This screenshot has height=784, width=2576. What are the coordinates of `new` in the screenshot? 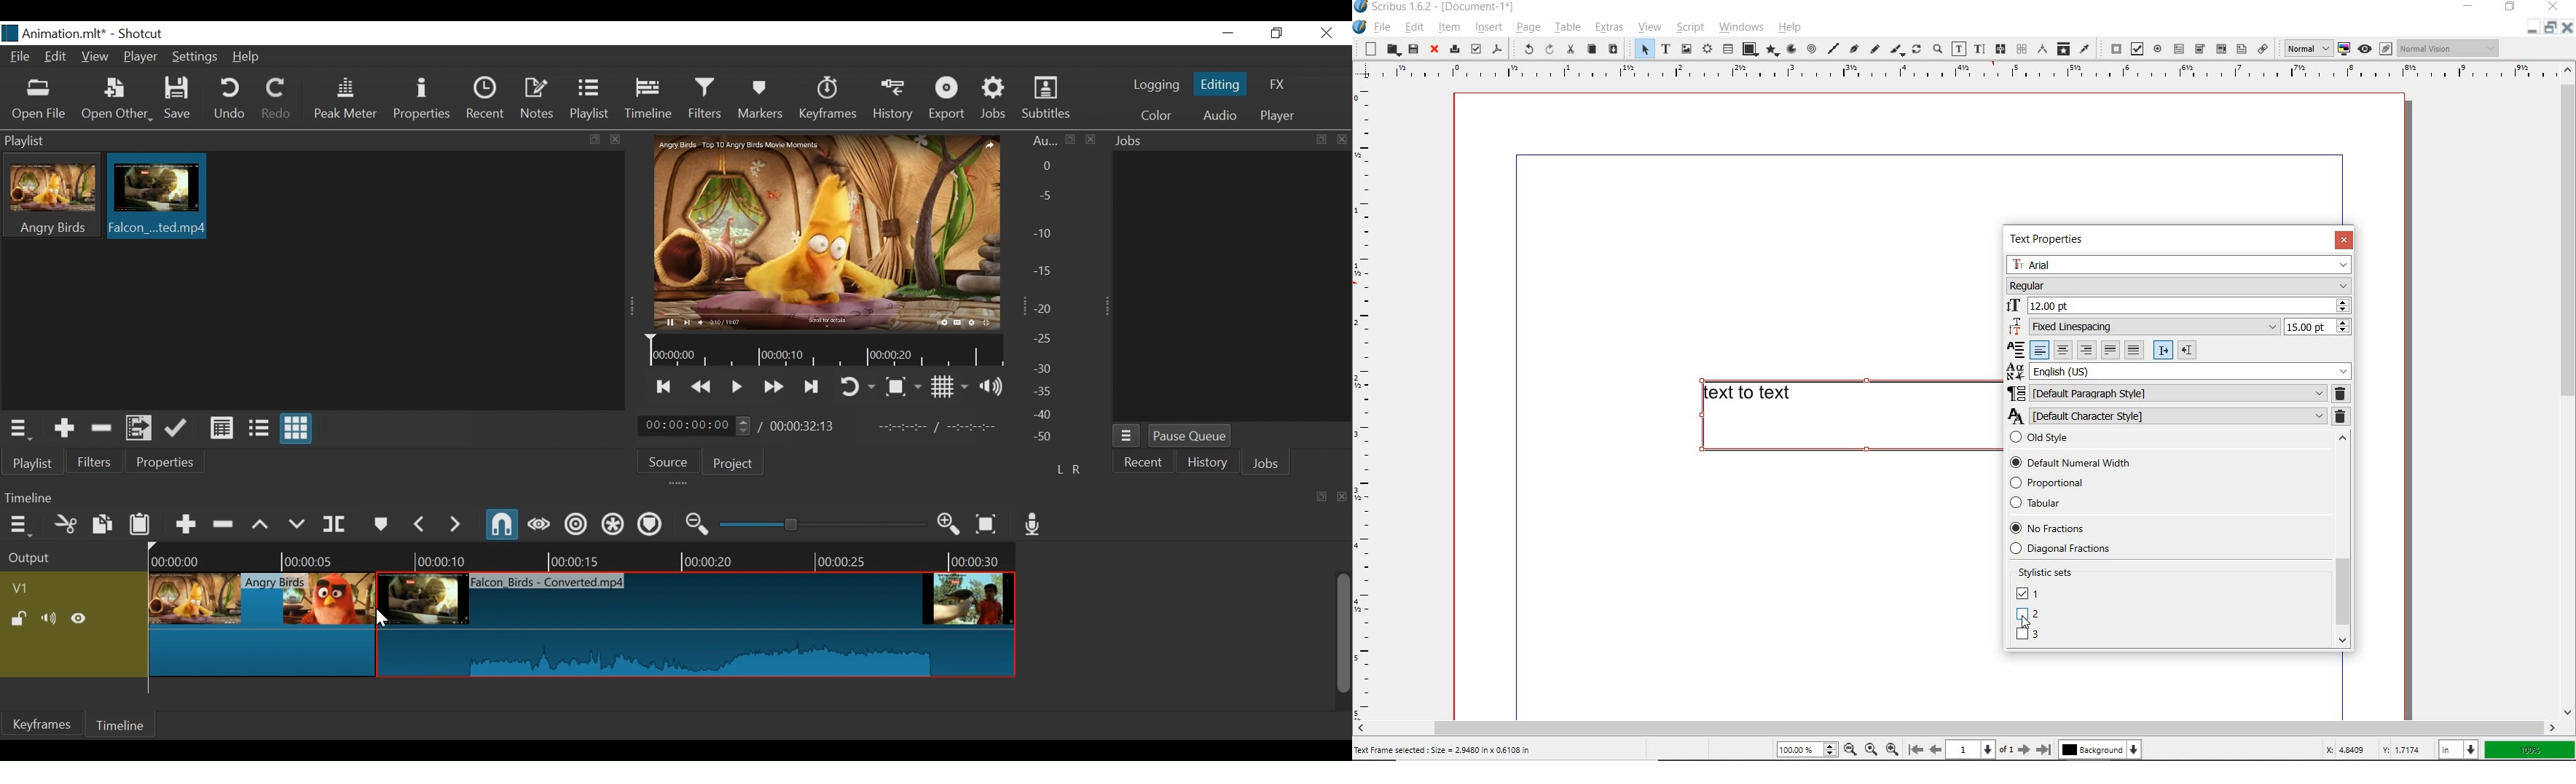 It's located at (1367, 48).